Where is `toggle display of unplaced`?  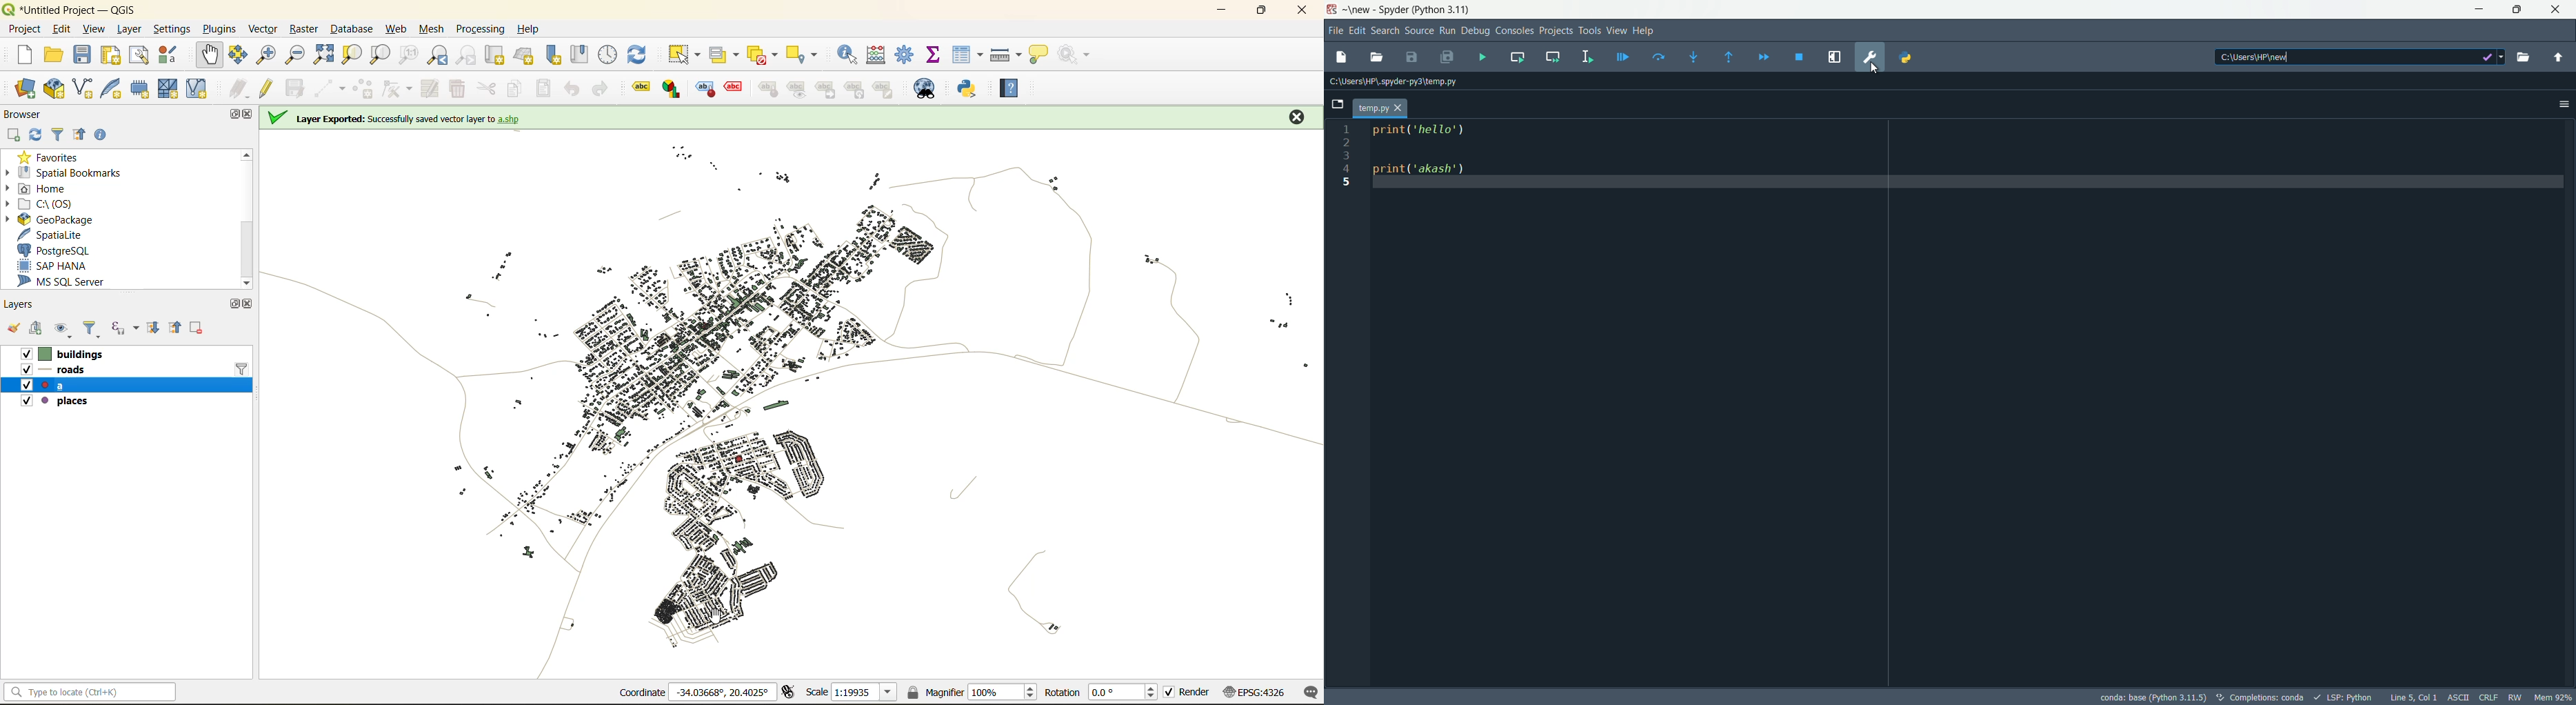
toggle display of unplaced is located at coordinates (734, 89).